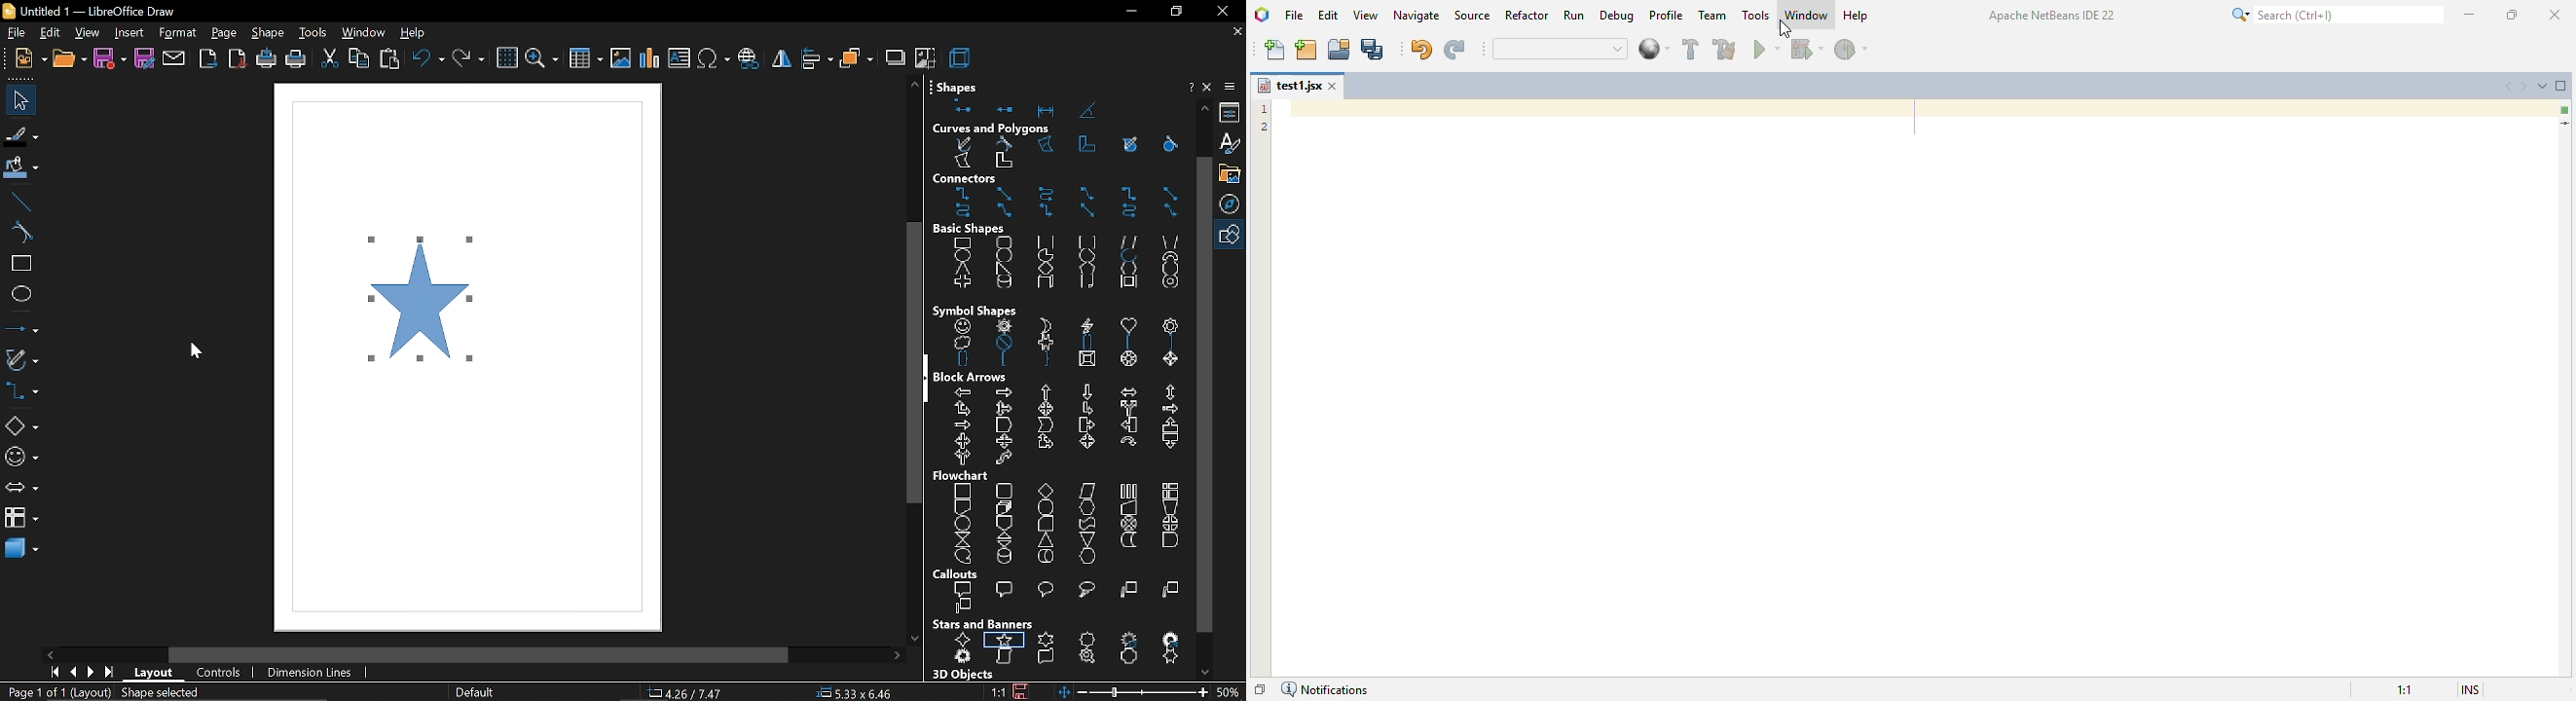 The height and width of the screenshot is (728, 2576). Describe the element at coordinates (364, 34) in the screenshot. I see `window` at that location.